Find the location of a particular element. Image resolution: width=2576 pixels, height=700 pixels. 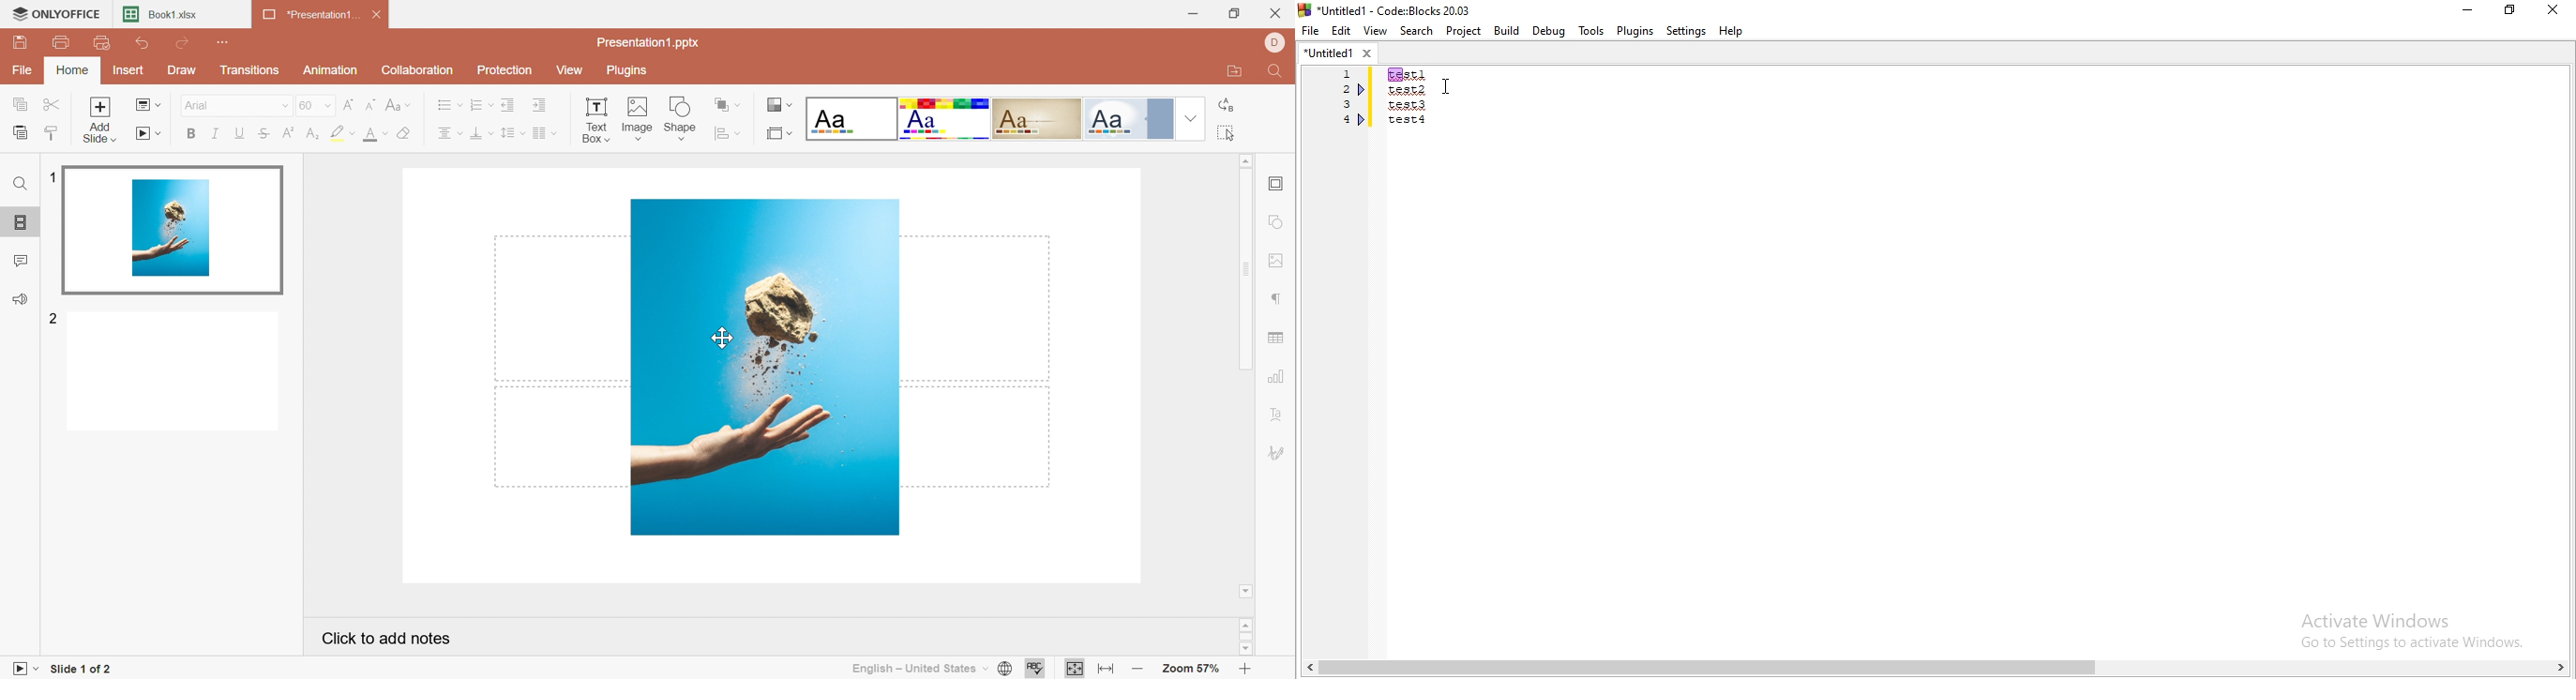

Save is located at coordinates (22, 45).